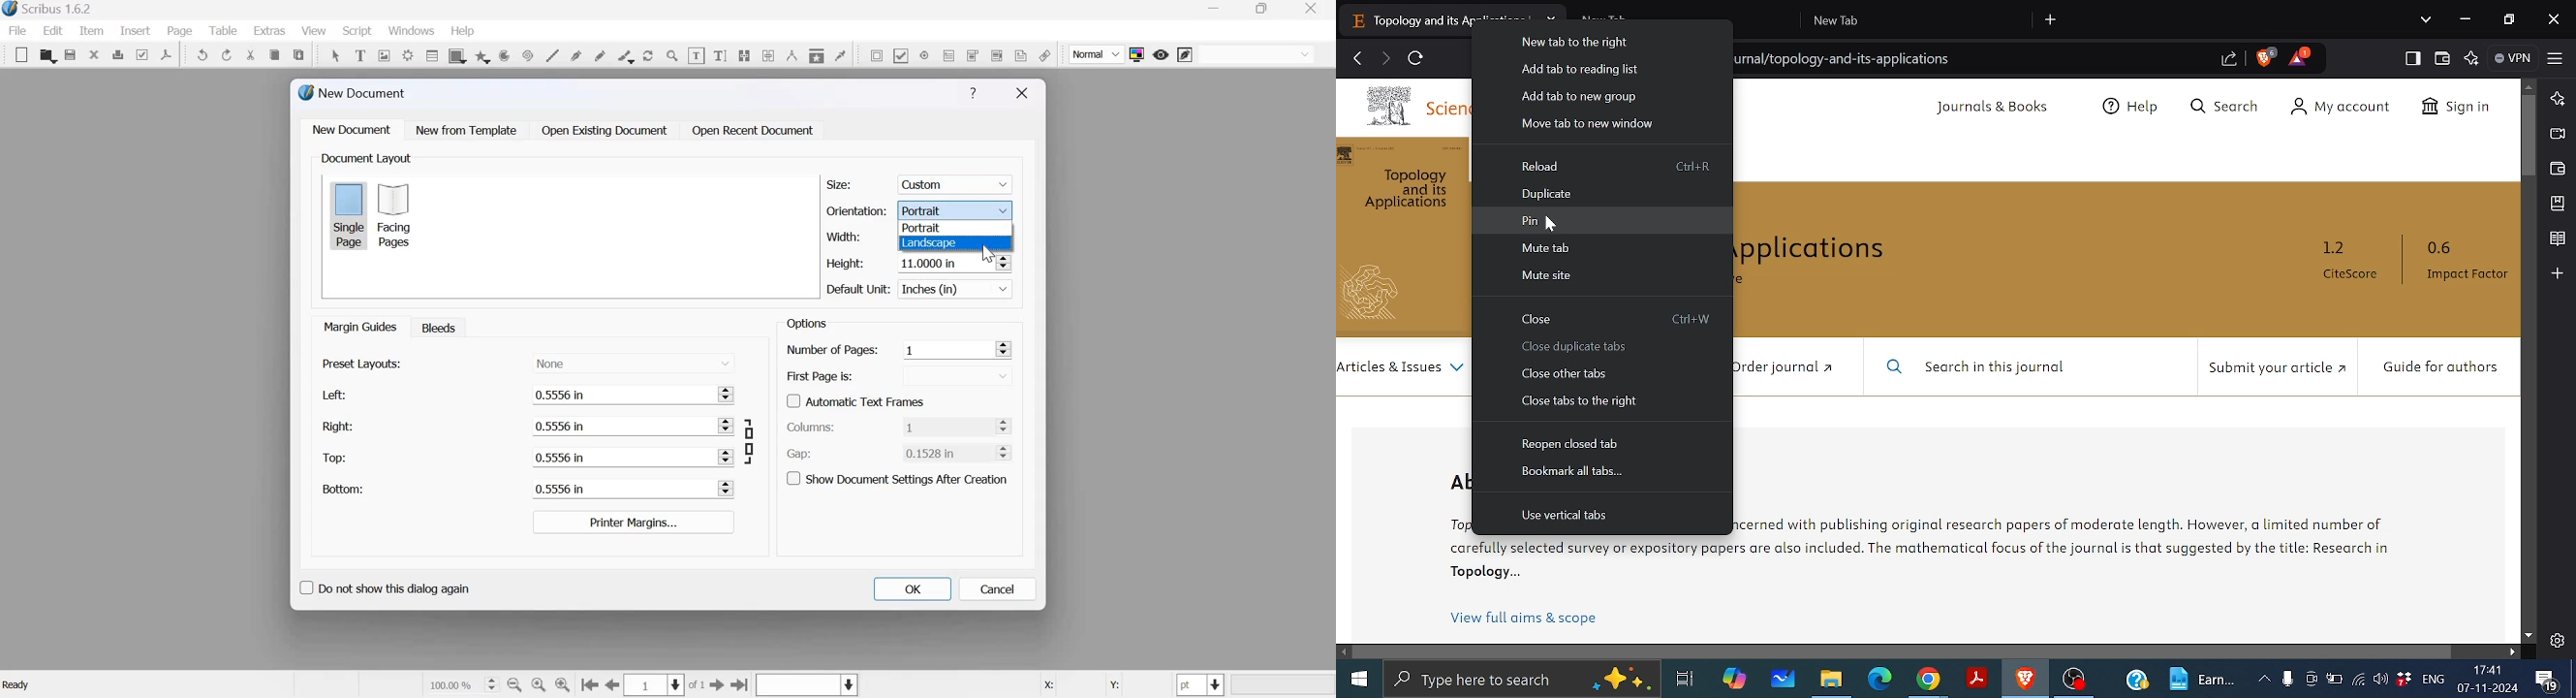  I want to click on Ready, so click(18, 685).